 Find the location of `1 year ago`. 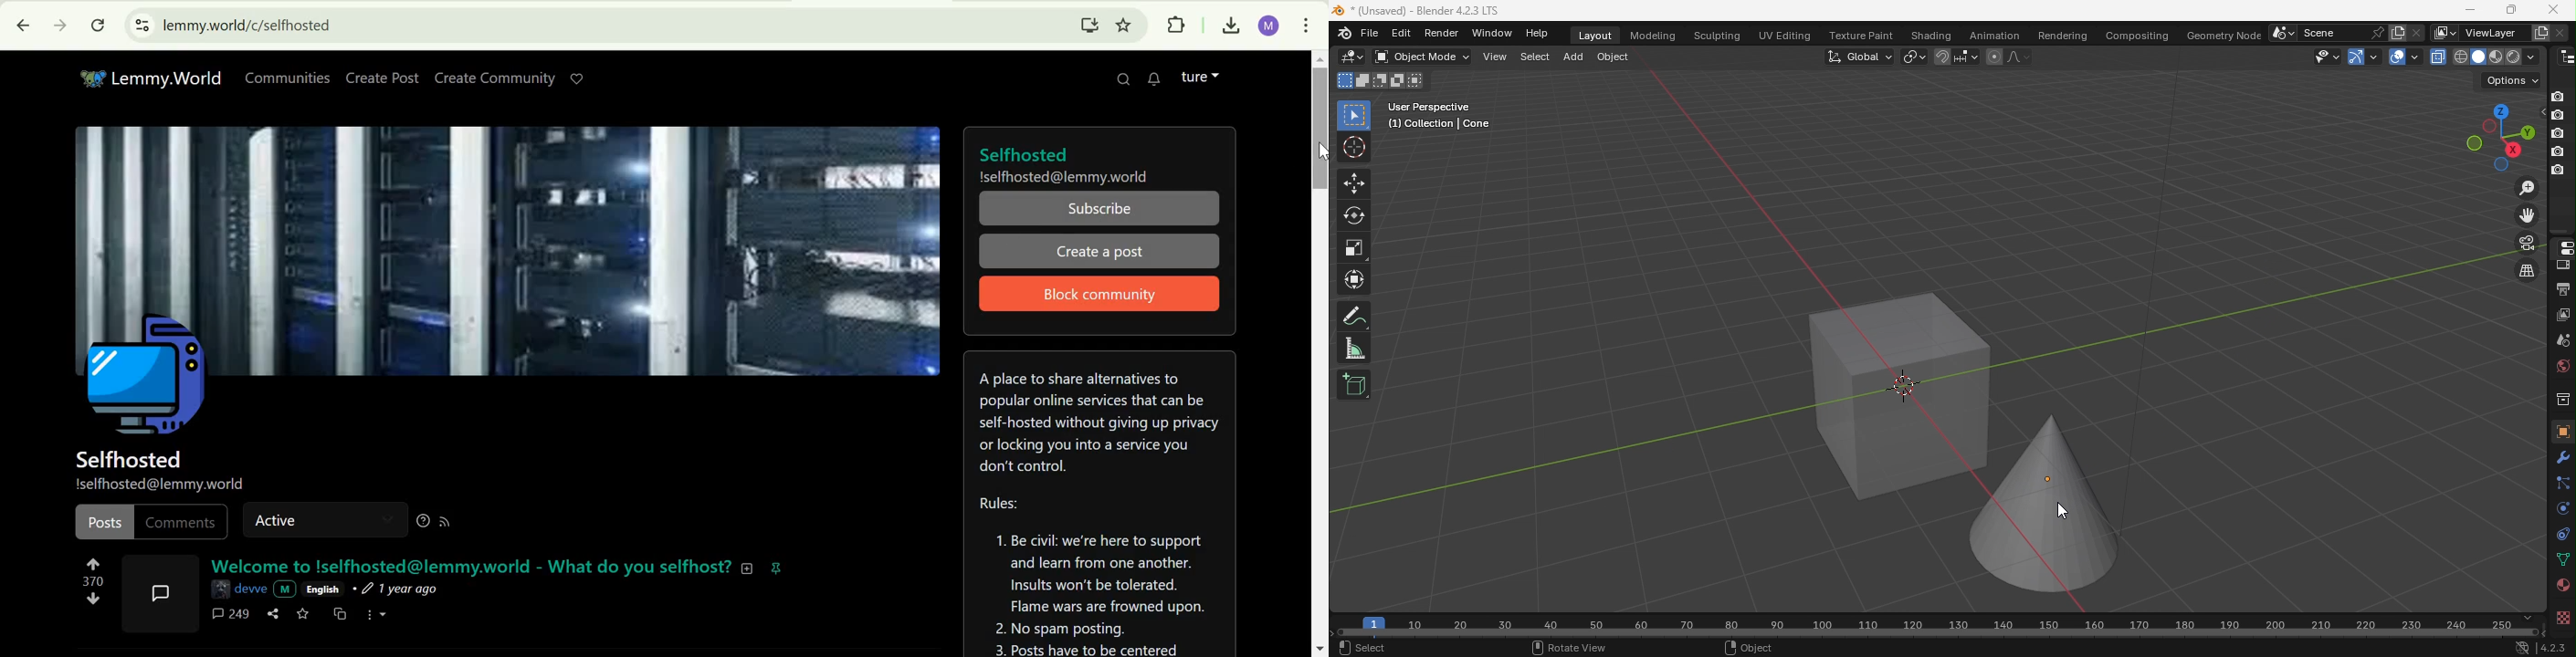

1 year ago is located at coordinates (395, 590).